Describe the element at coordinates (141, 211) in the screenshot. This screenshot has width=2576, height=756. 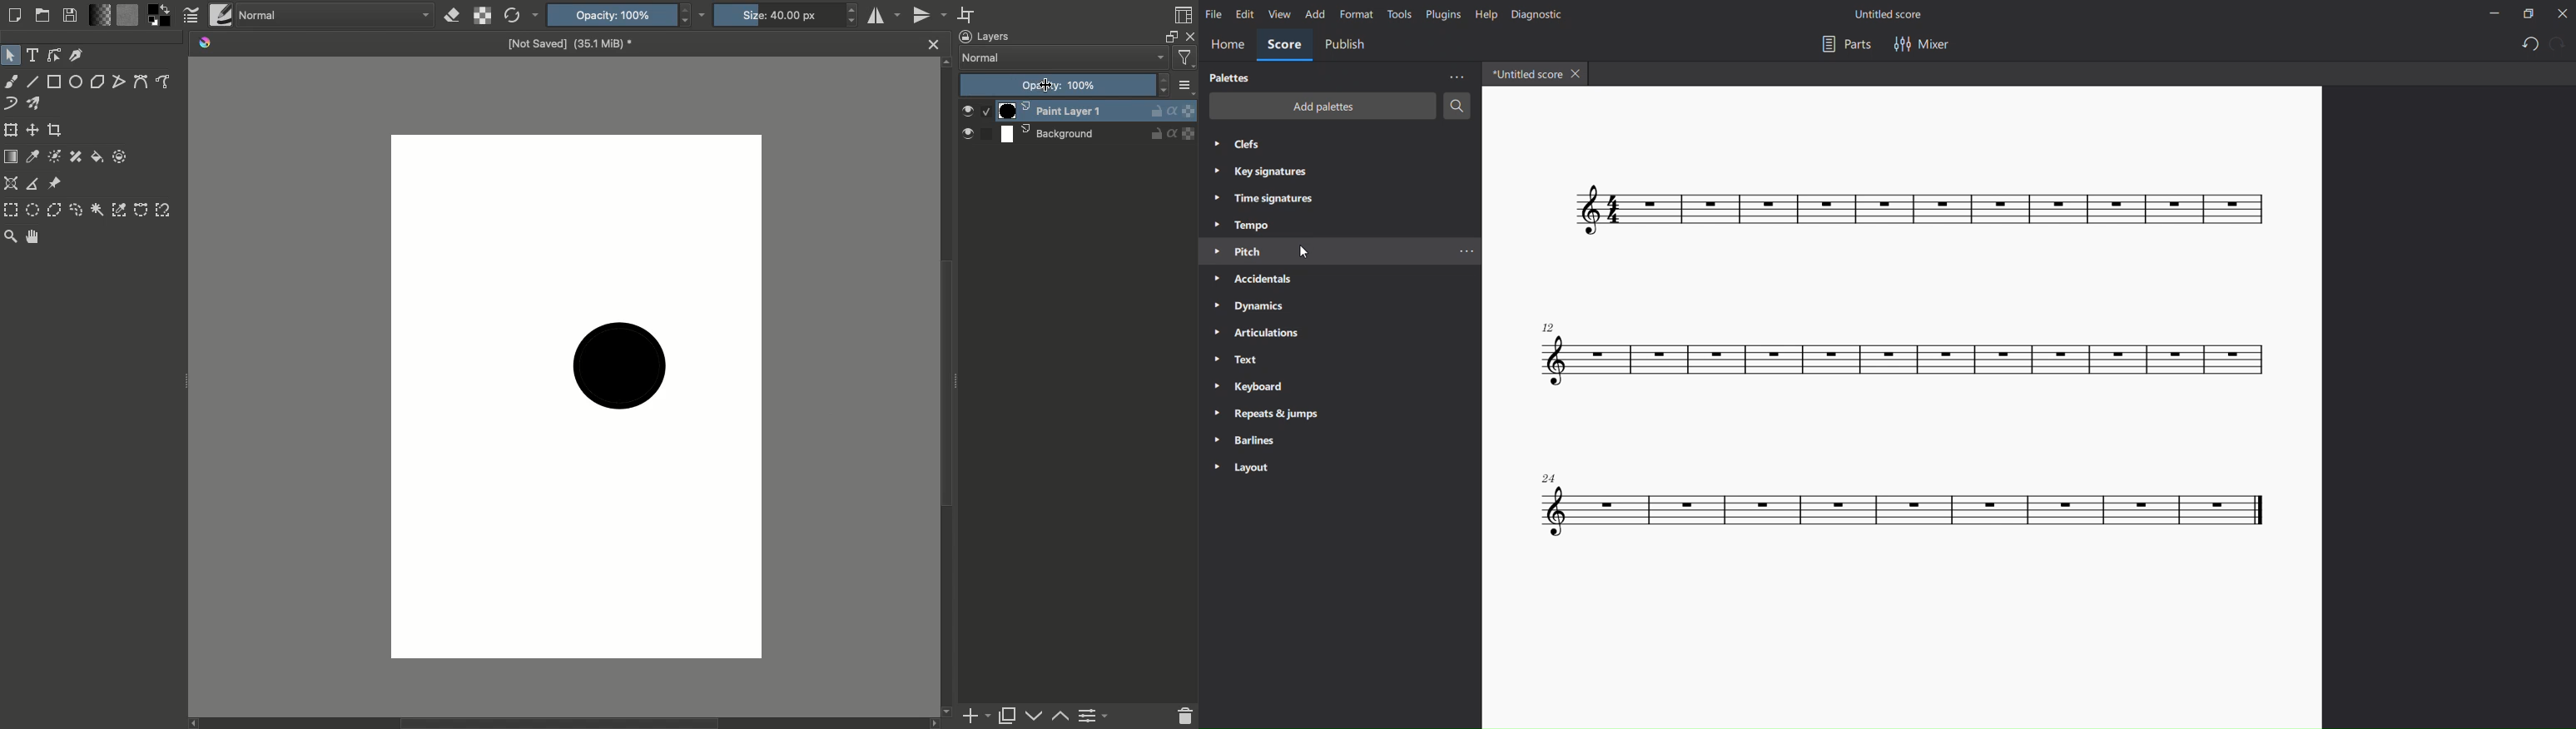
I see `Bezier curve selection tool` at that location.